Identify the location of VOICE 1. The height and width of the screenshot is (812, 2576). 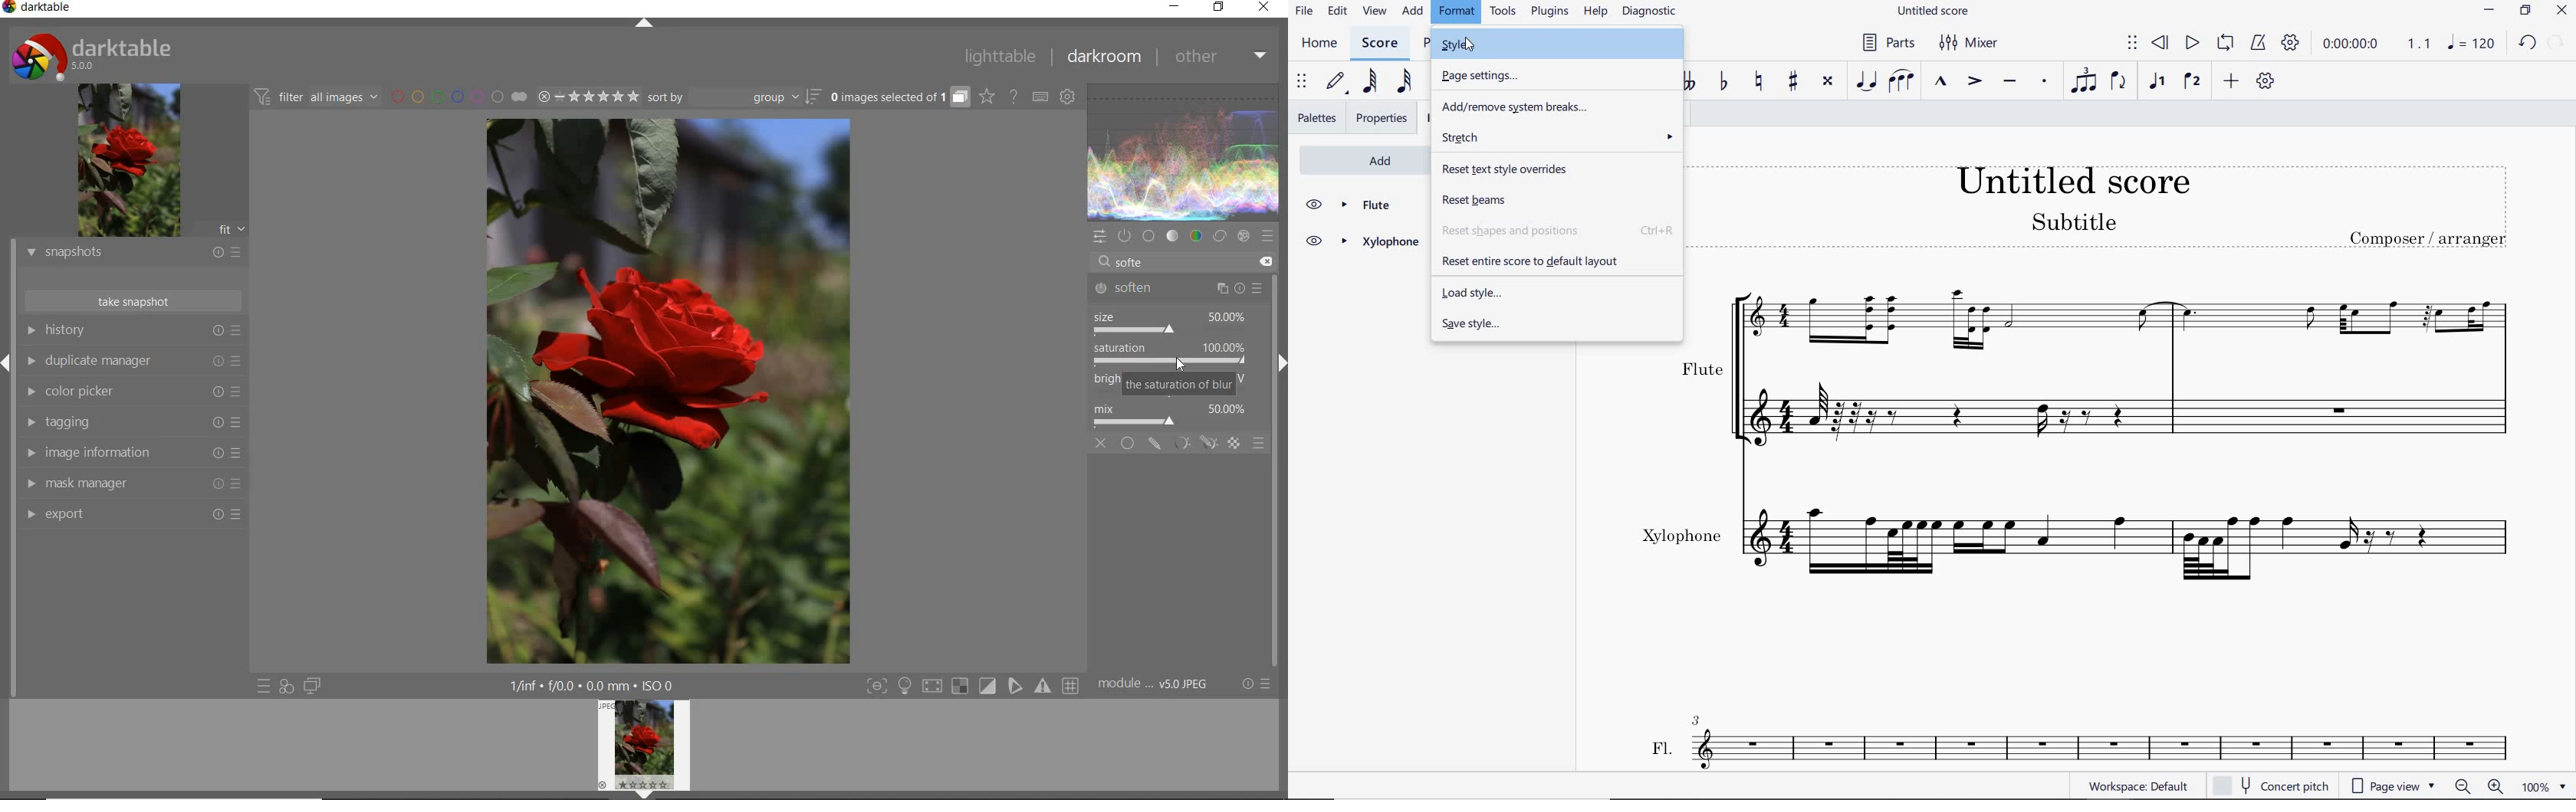
(2157, 84).